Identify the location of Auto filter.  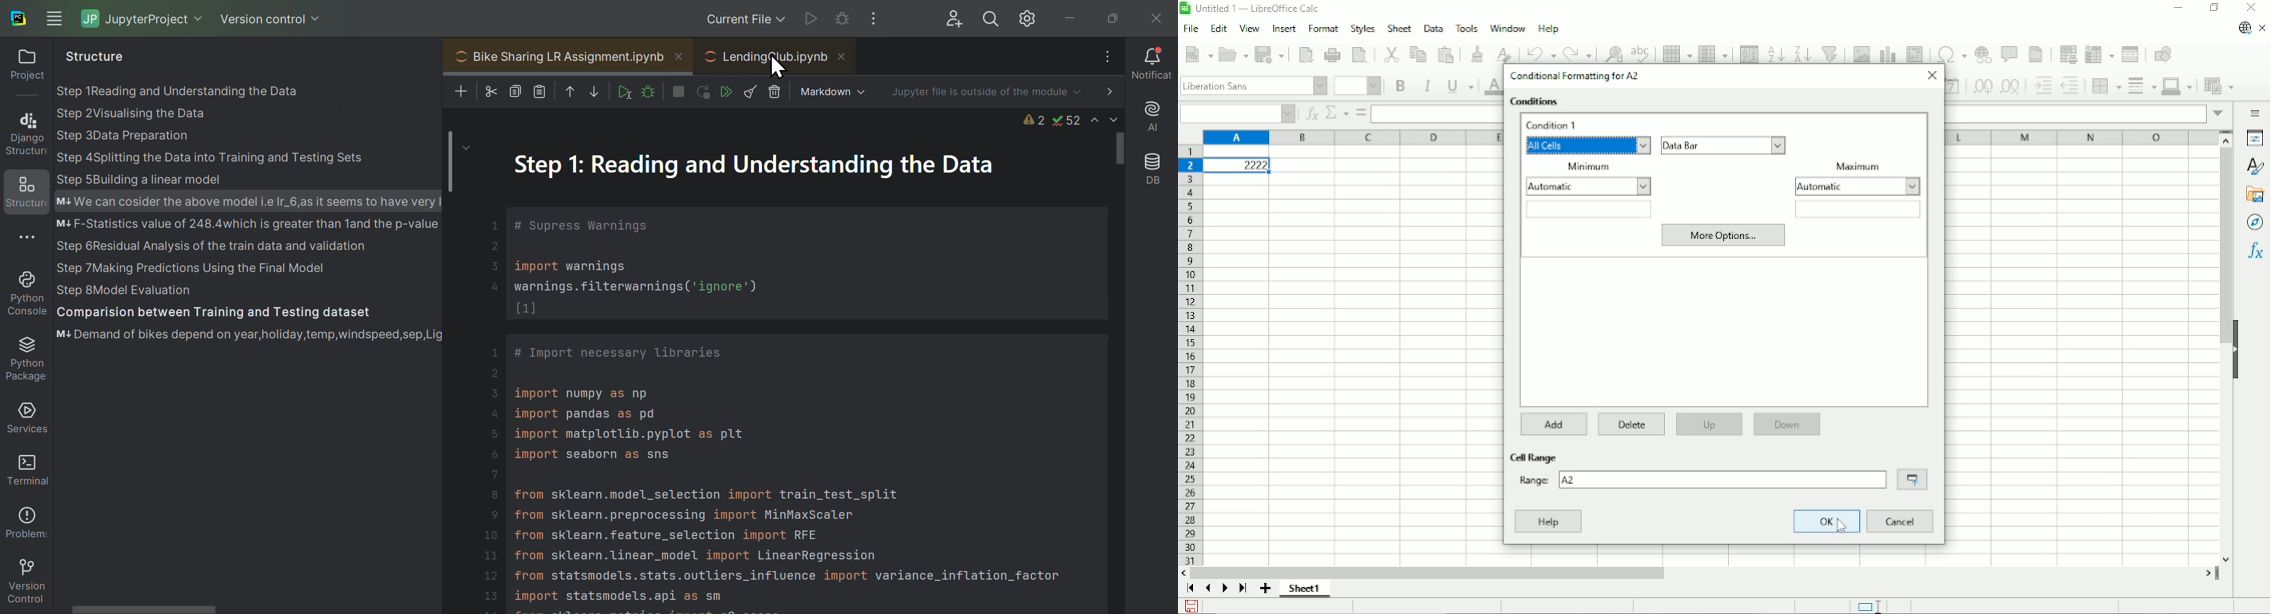
(1831, 53).